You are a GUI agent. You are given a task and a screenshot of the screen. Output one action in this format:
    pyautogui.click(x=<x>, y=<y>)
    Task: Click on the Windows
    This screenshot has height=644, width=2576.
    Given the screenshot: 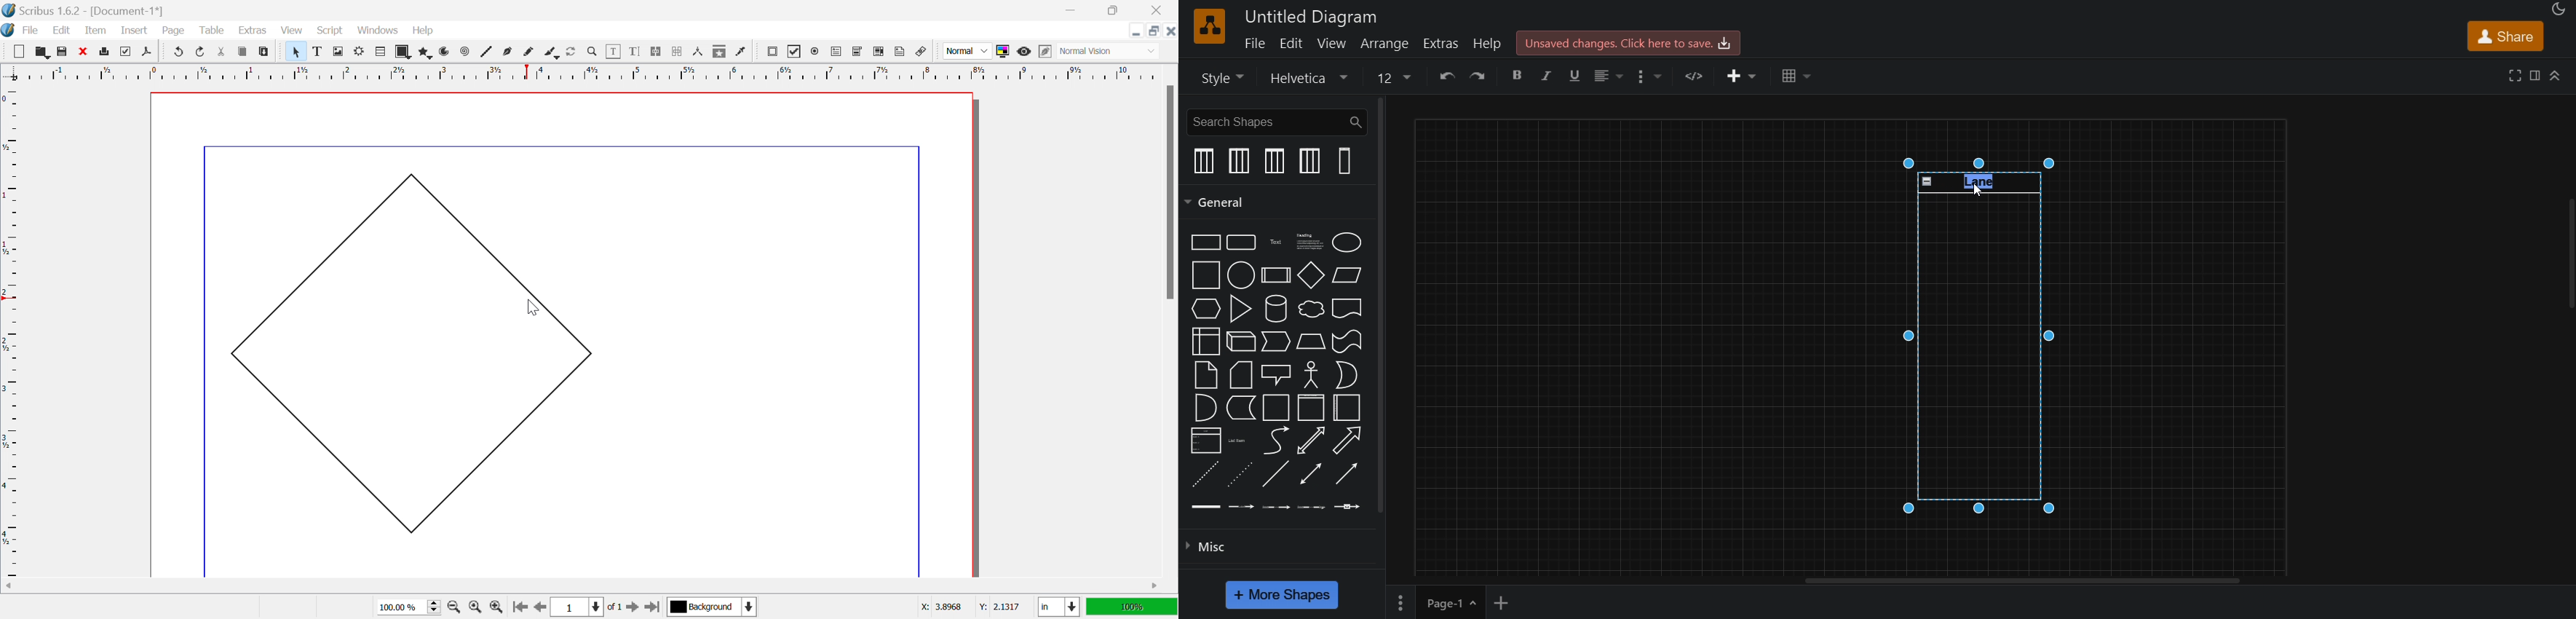 What is the action you would take?
    pyautogui.click(x=379, y=31)
    